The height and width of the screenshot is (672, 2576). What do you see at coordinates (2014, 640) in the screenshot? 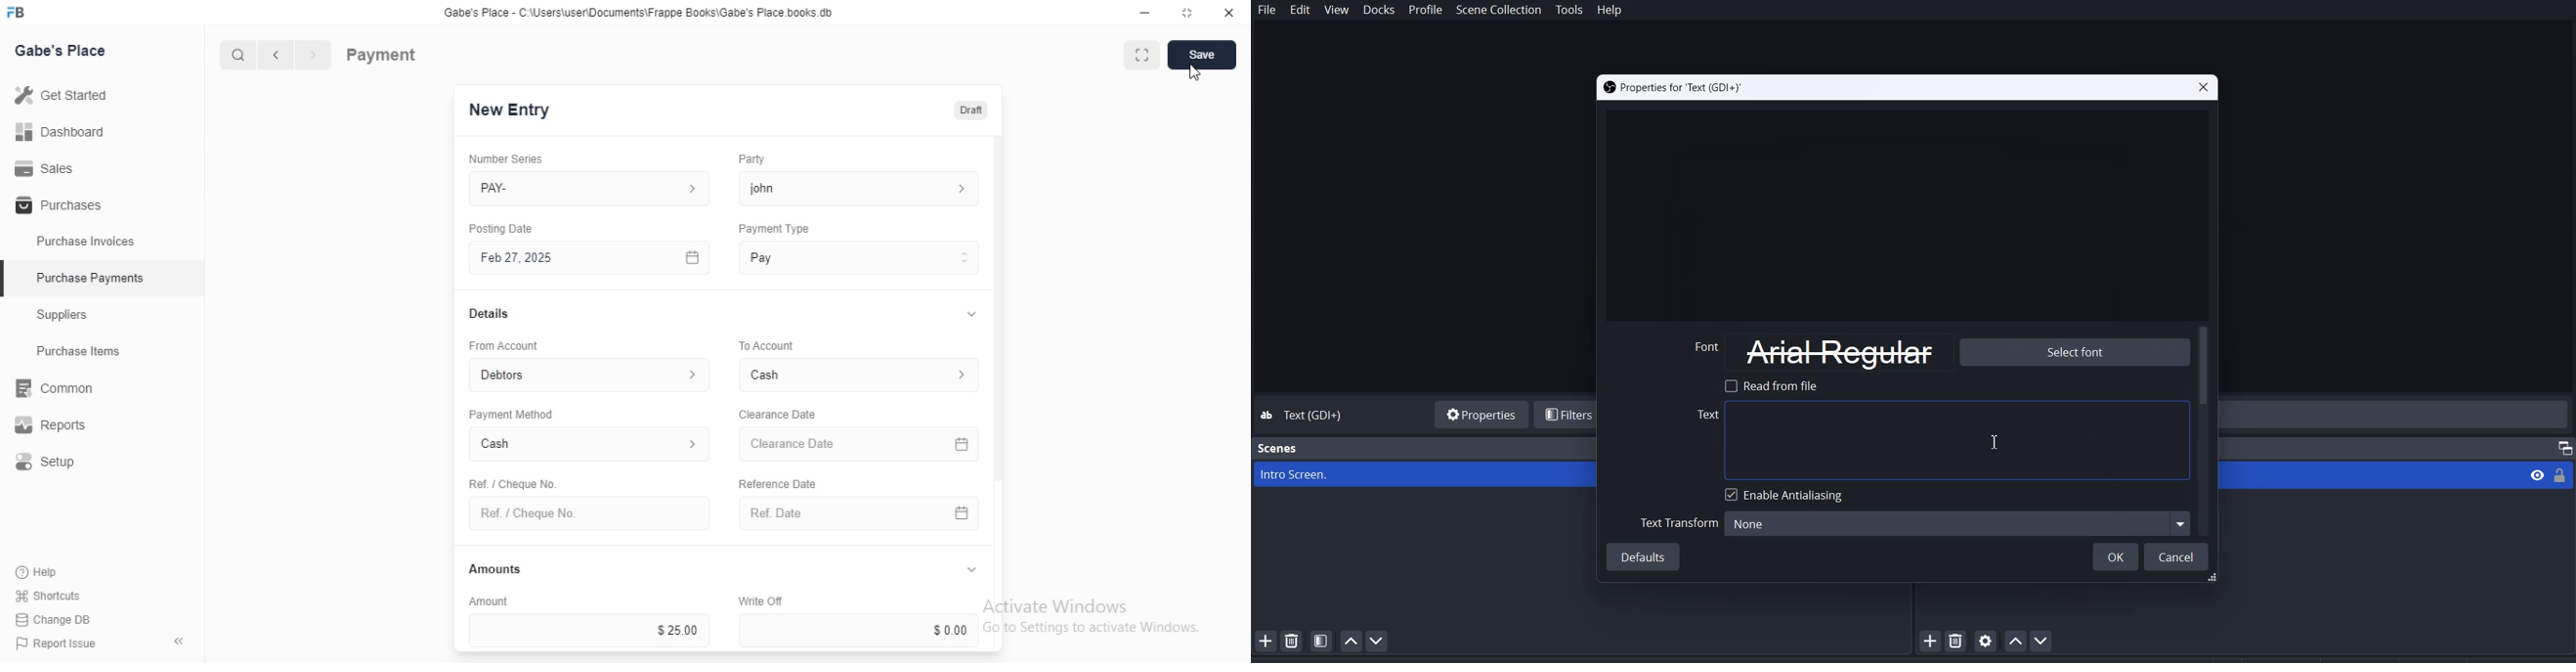
I see `Move Source Up` at bounding box center [2014, 640].